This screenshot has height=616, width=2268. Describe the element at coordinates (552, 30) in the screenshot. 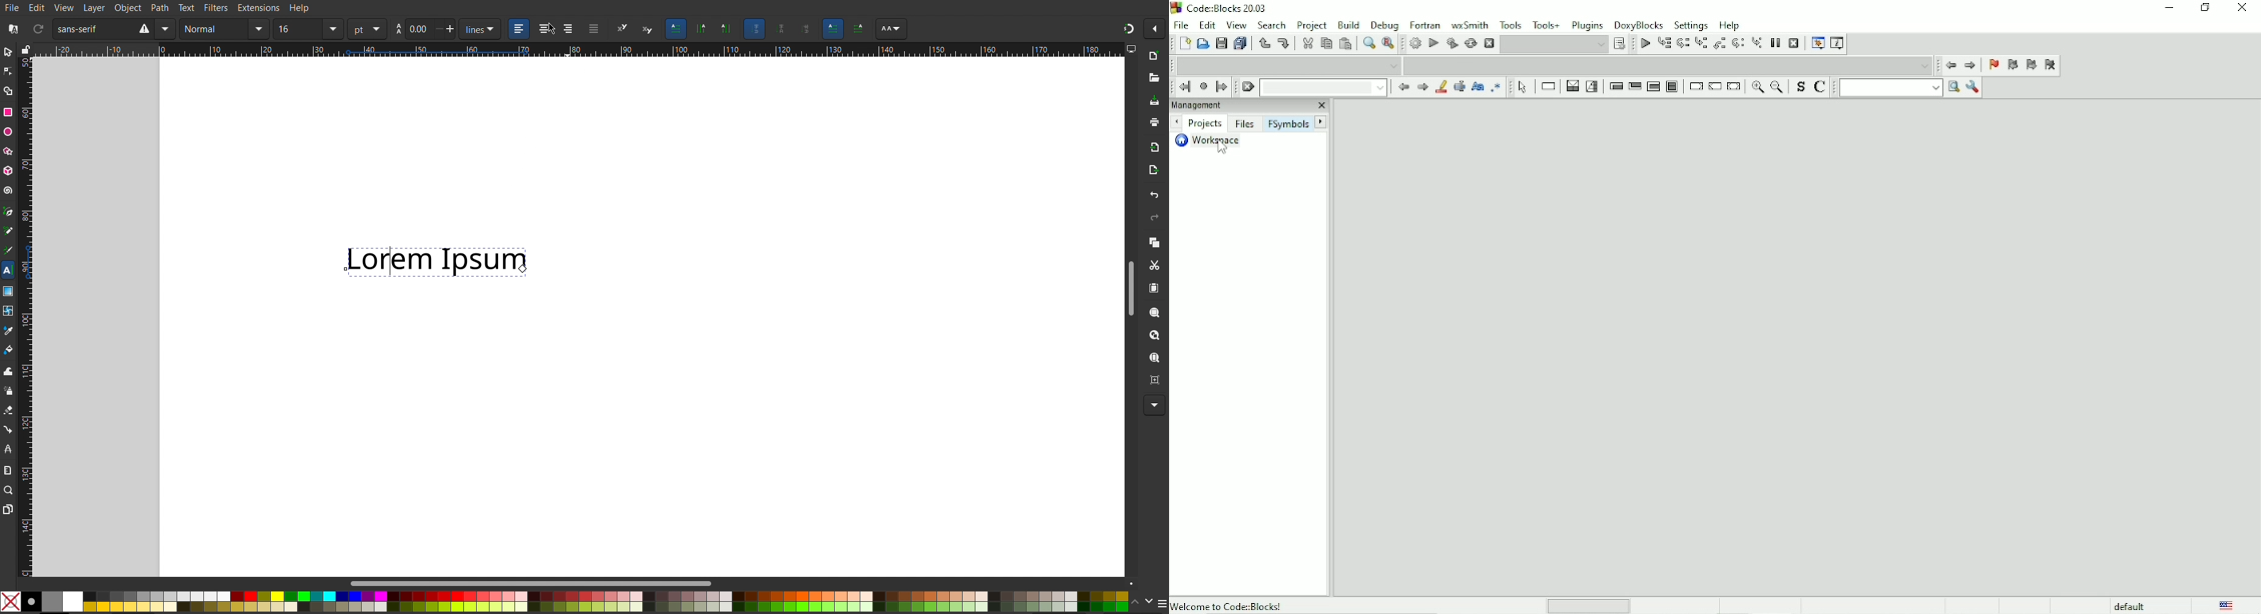

I see `Cursor at Align` at that location.